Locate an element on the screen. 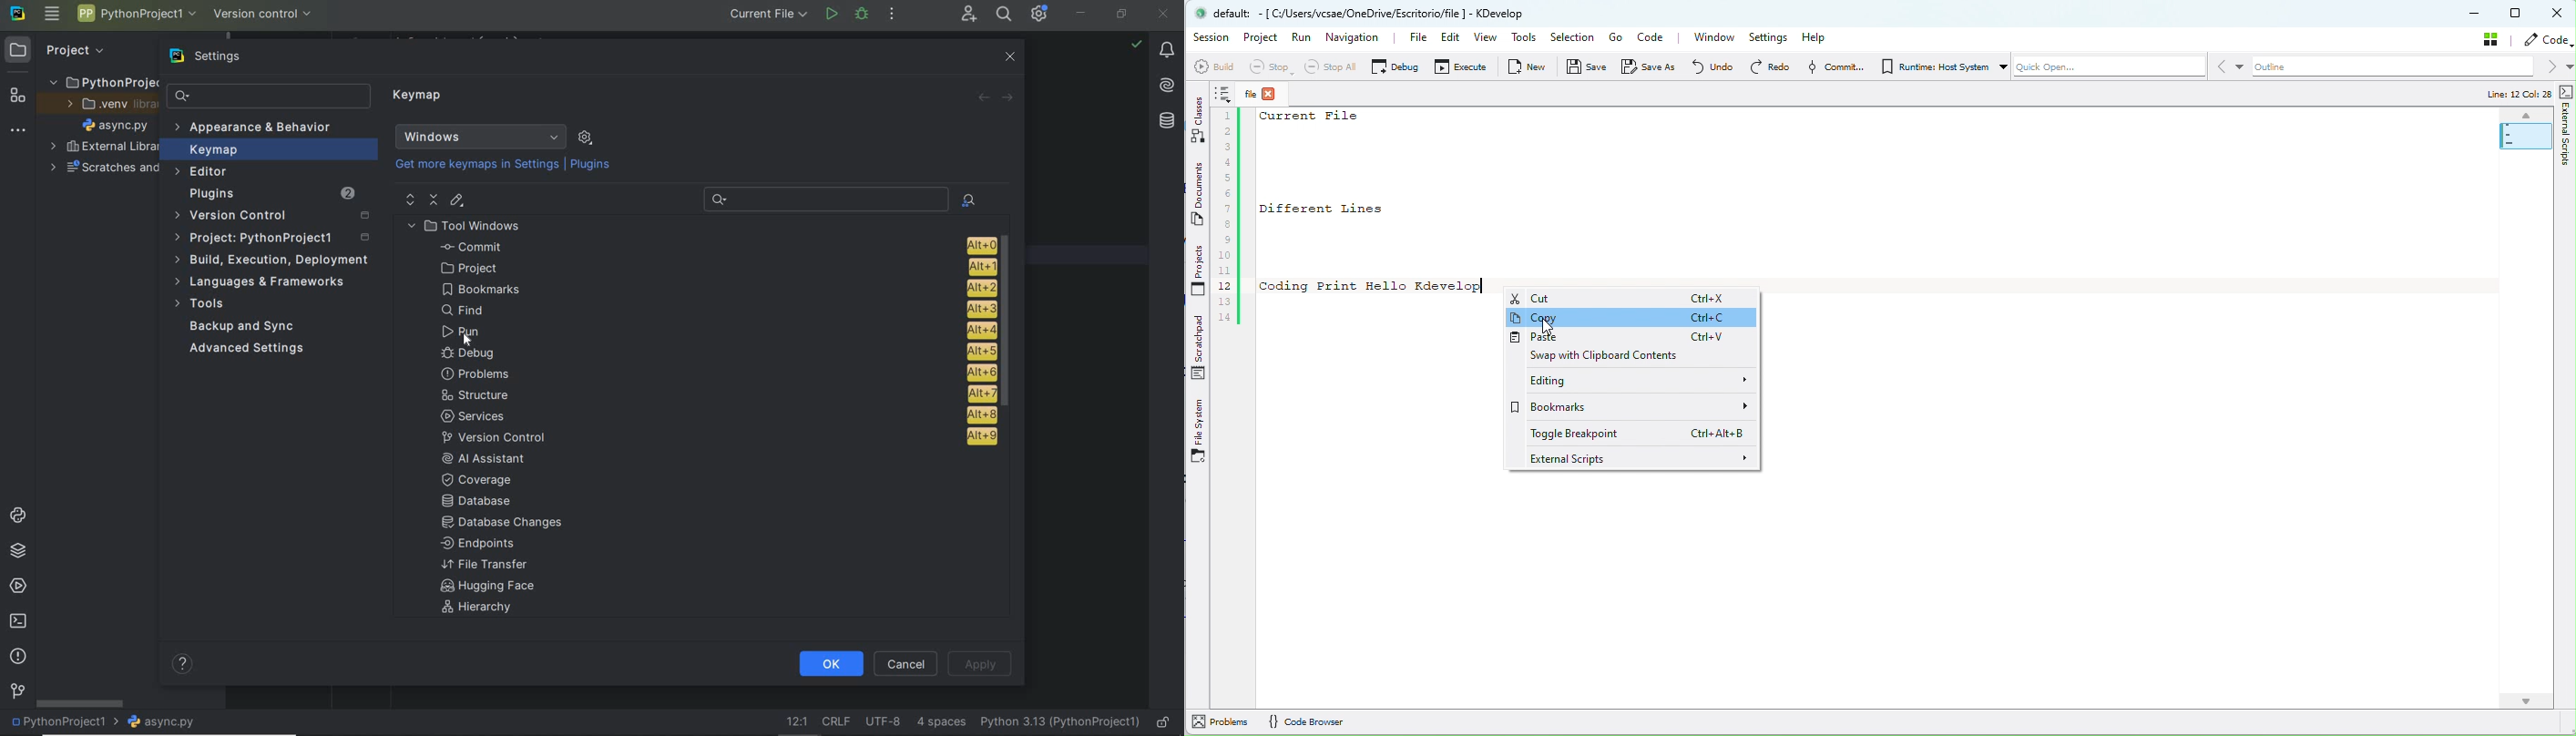 This screenshot has width=2576, height=756. more actions is located at coordinates (892, 15).